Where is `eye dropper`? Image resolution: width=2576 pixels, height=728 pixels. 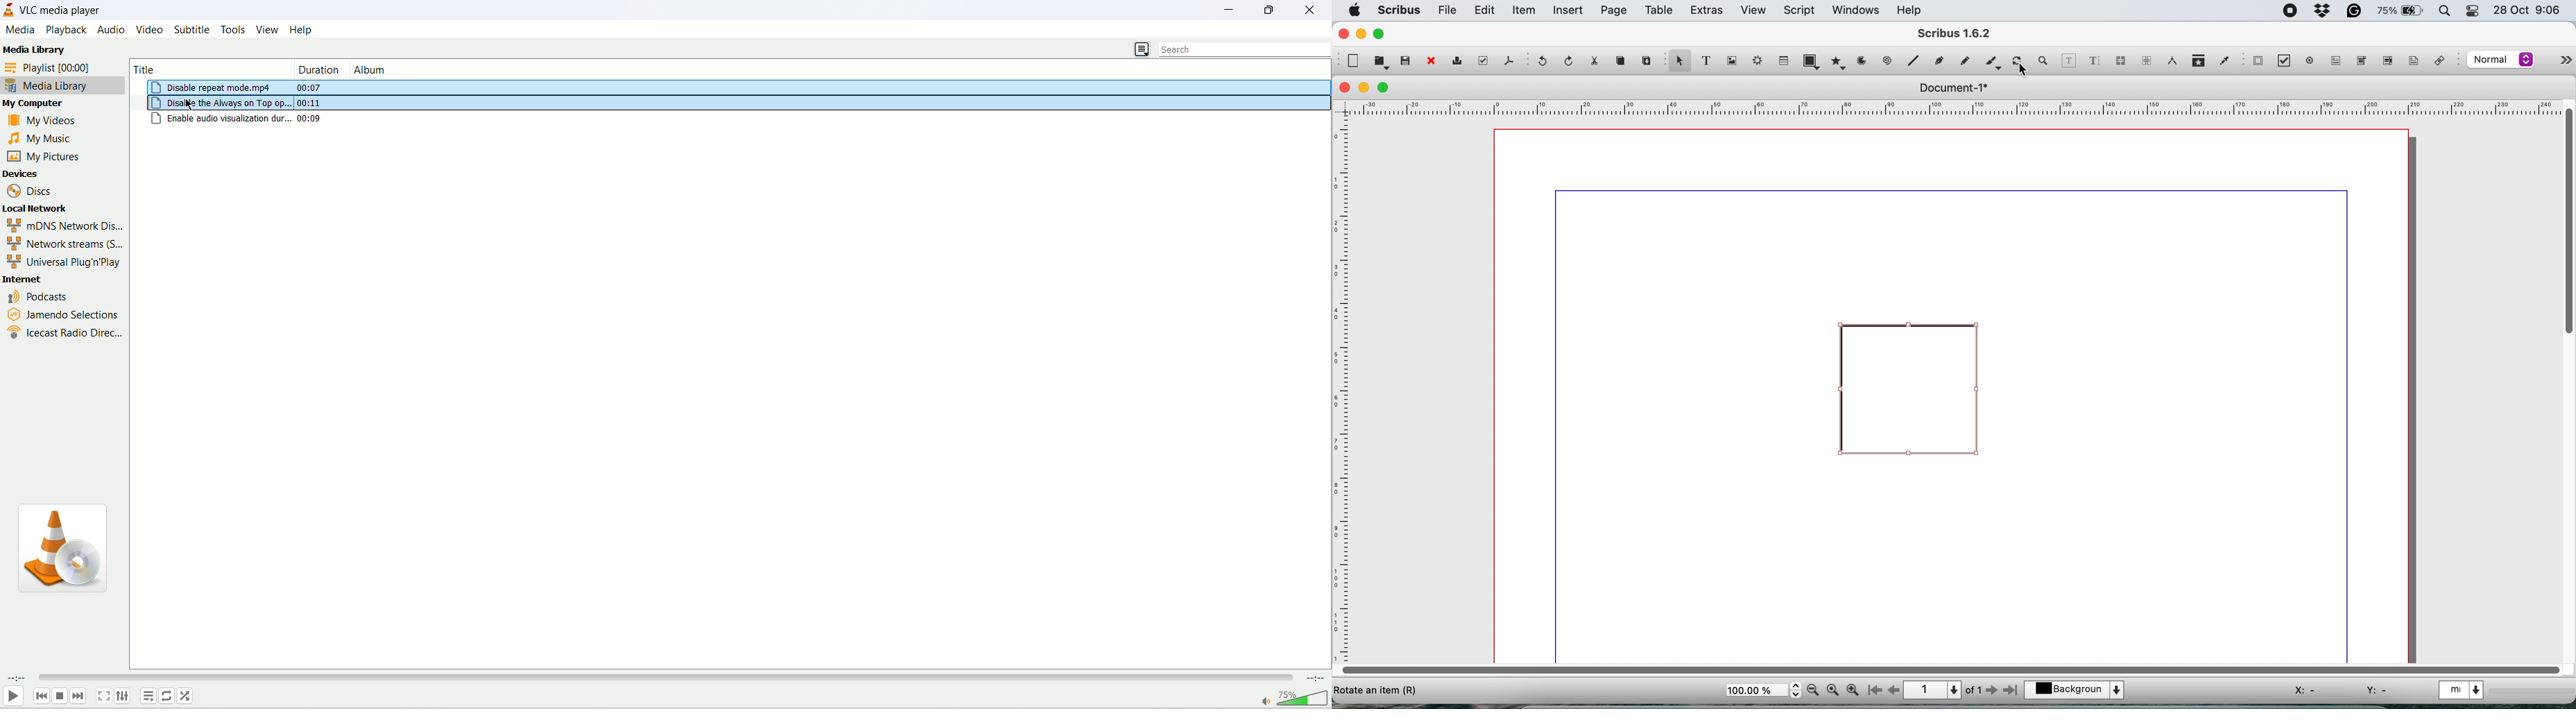
eye dropper is located at coordinates (2224, 60).